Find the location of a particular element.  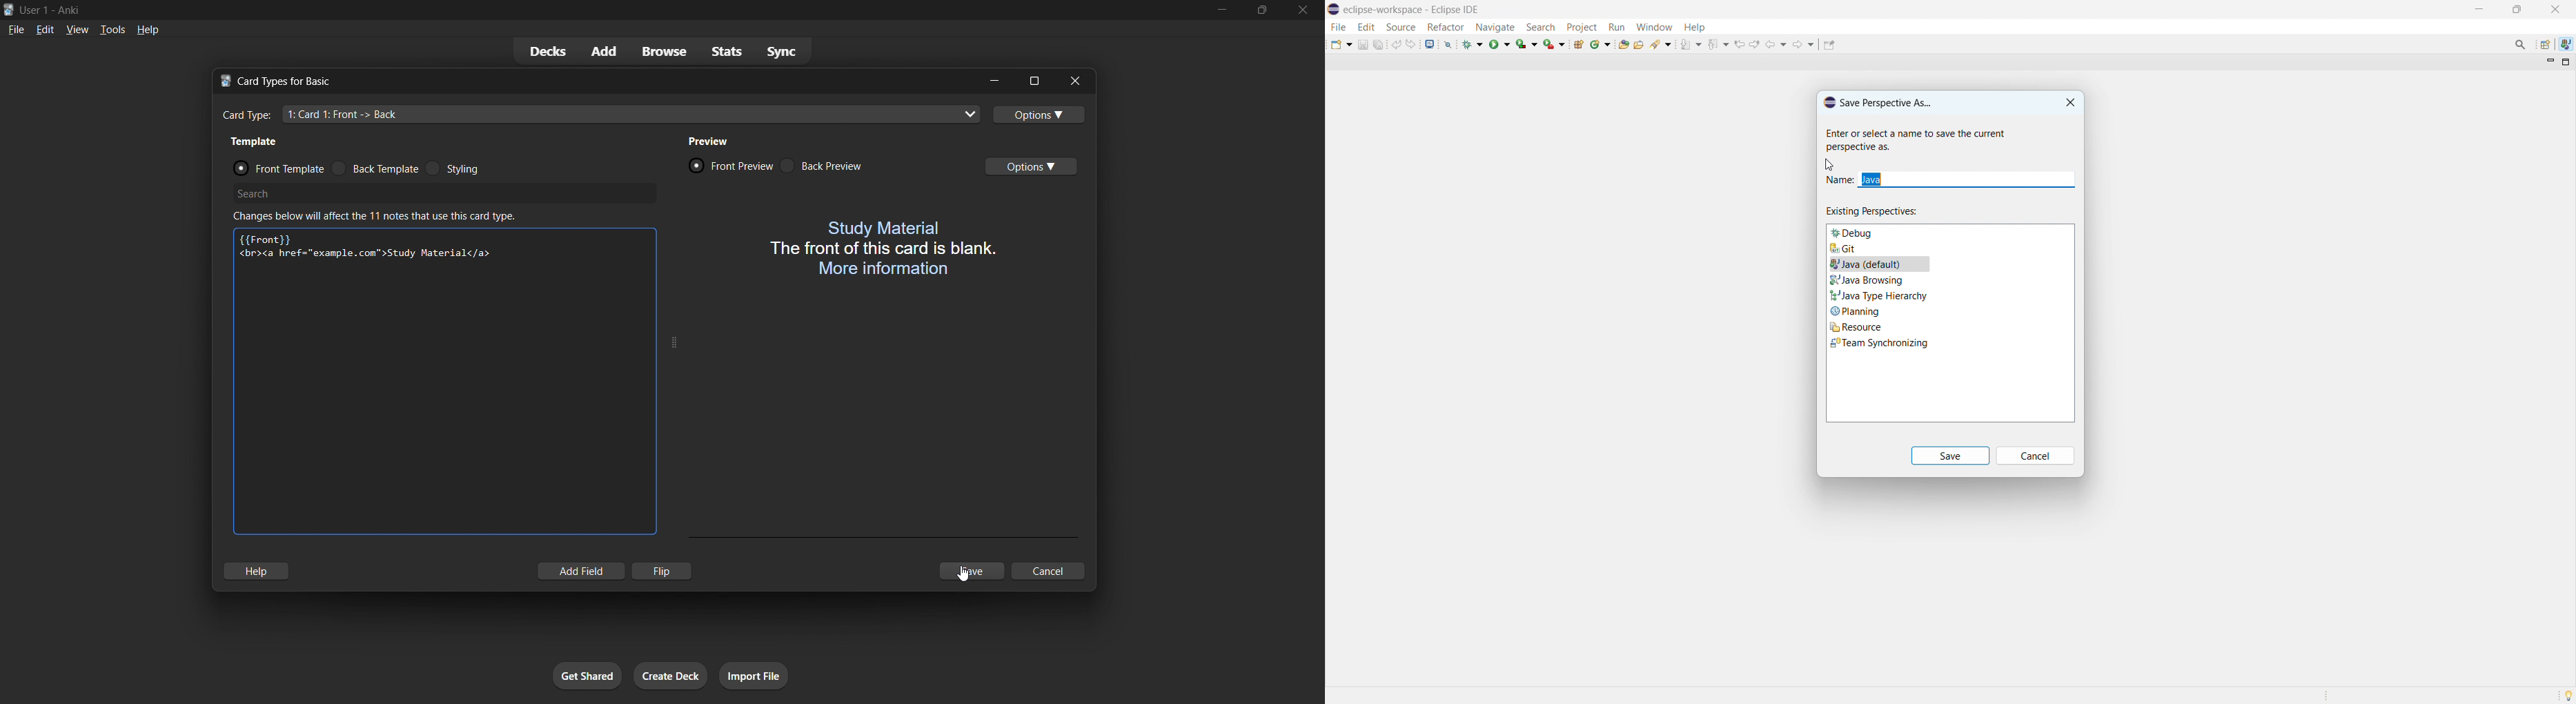

close is located at coordinates (1072, 81).